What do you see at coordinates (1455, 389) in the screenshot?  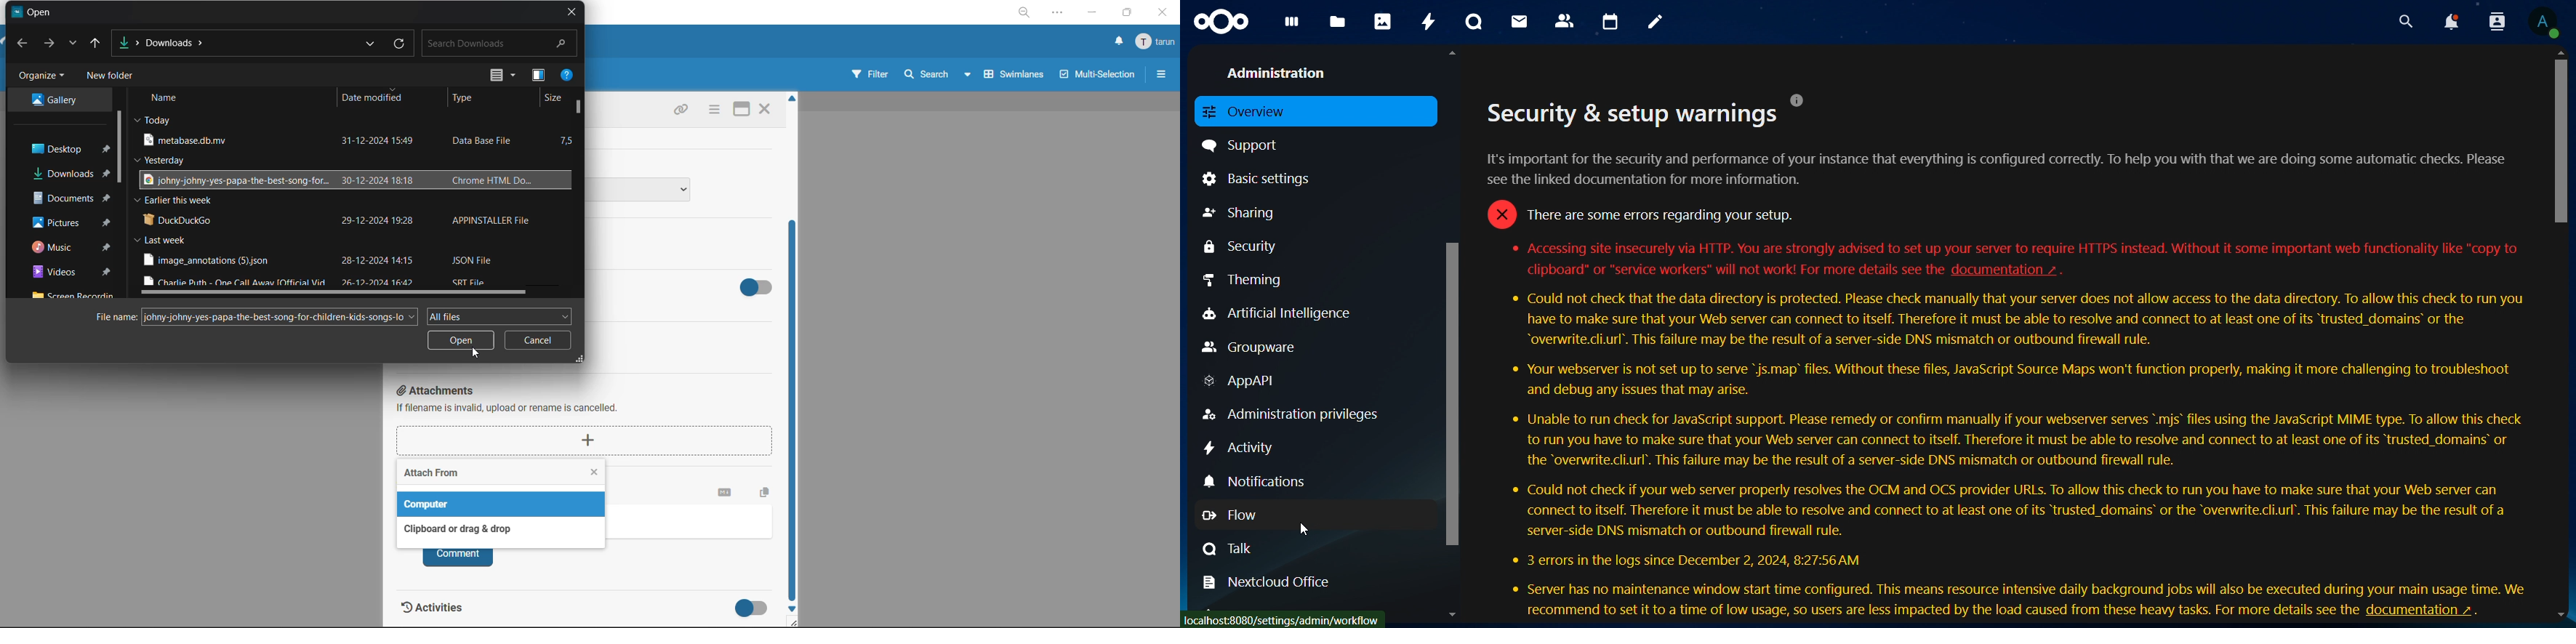 I see `scrollbar` at bounding box center [1455, 389].